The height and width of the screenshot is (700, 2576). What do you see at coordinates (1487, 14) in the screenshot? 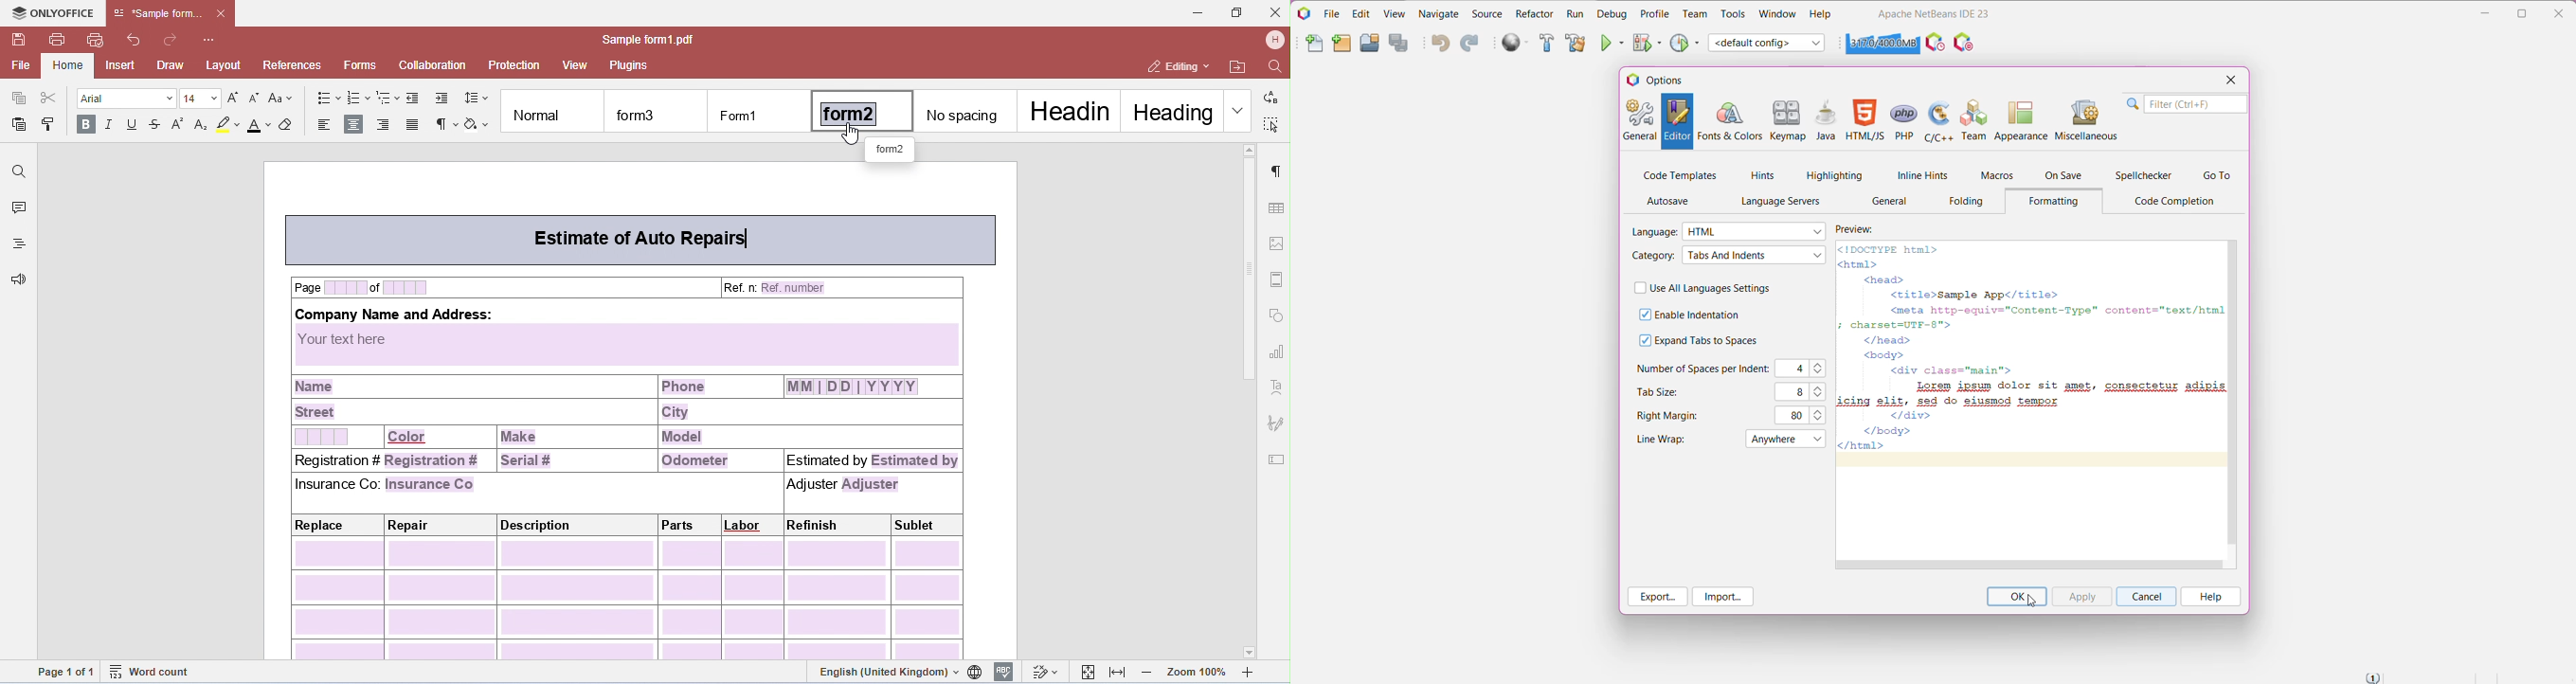
I see `Source` at bounding box center [1487, 14].